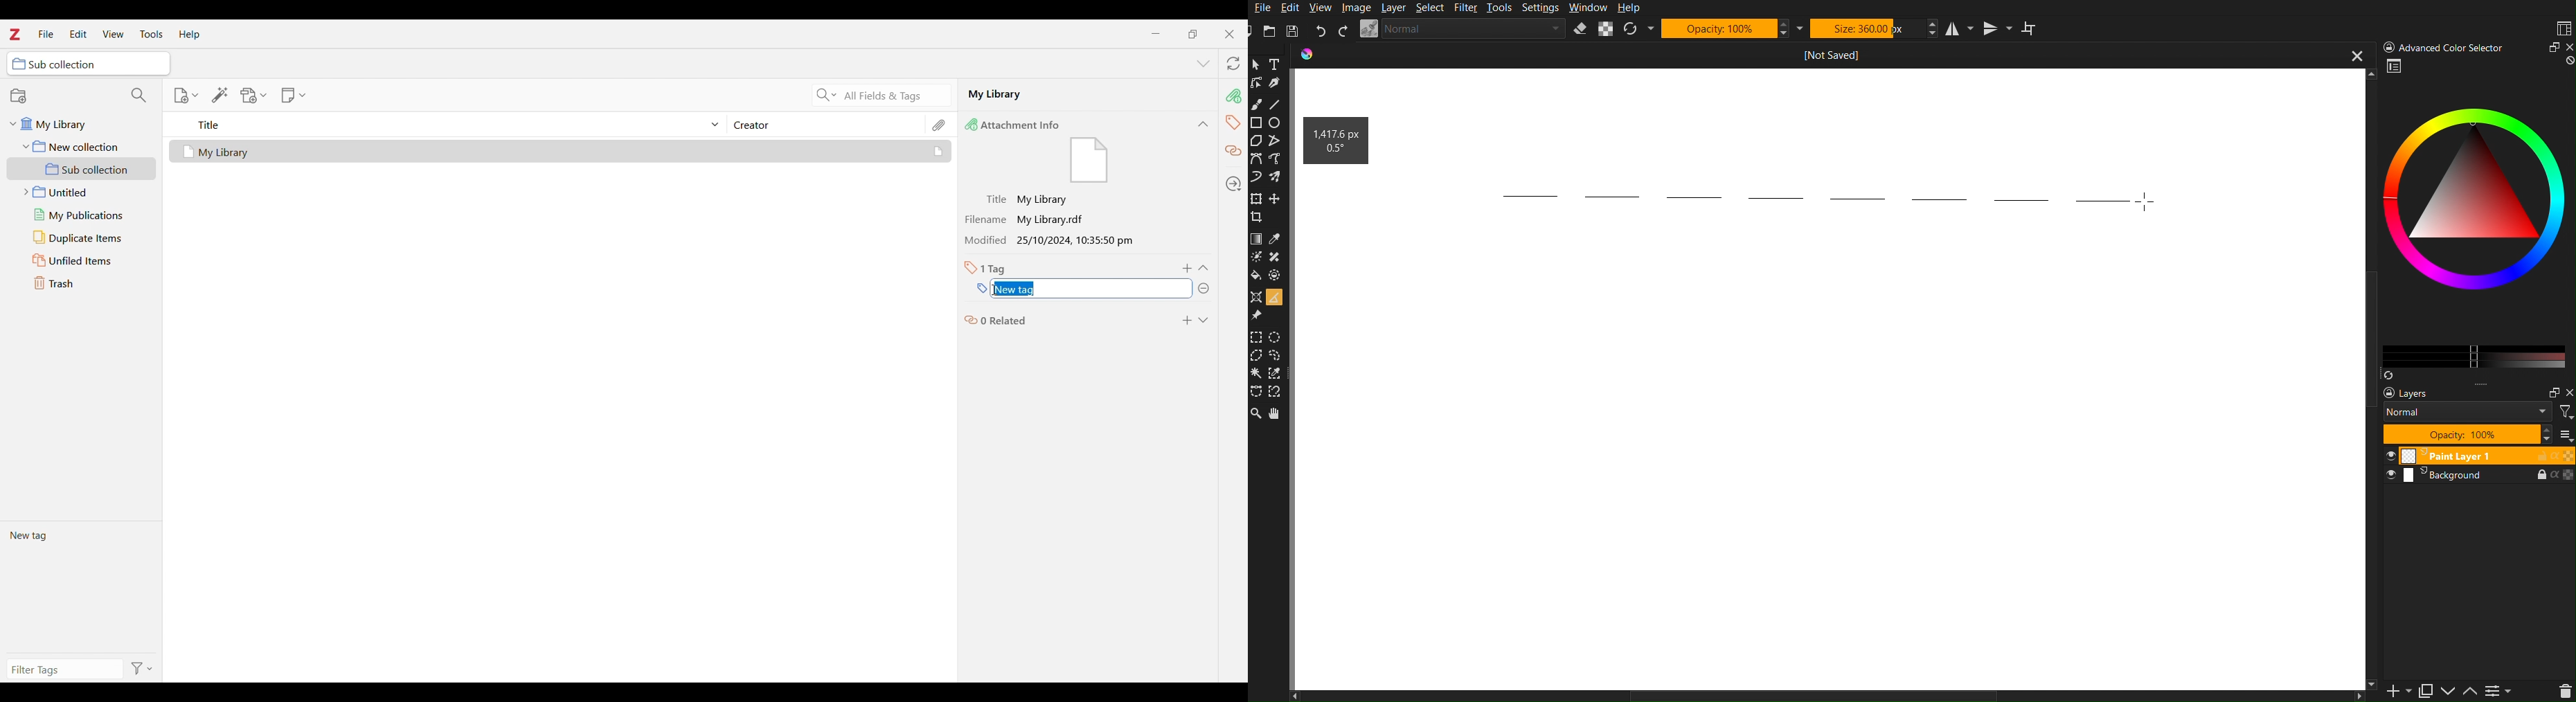 The height and width of the screenshot is (728, 2576). I want to click on Select, so click(1433, 8).